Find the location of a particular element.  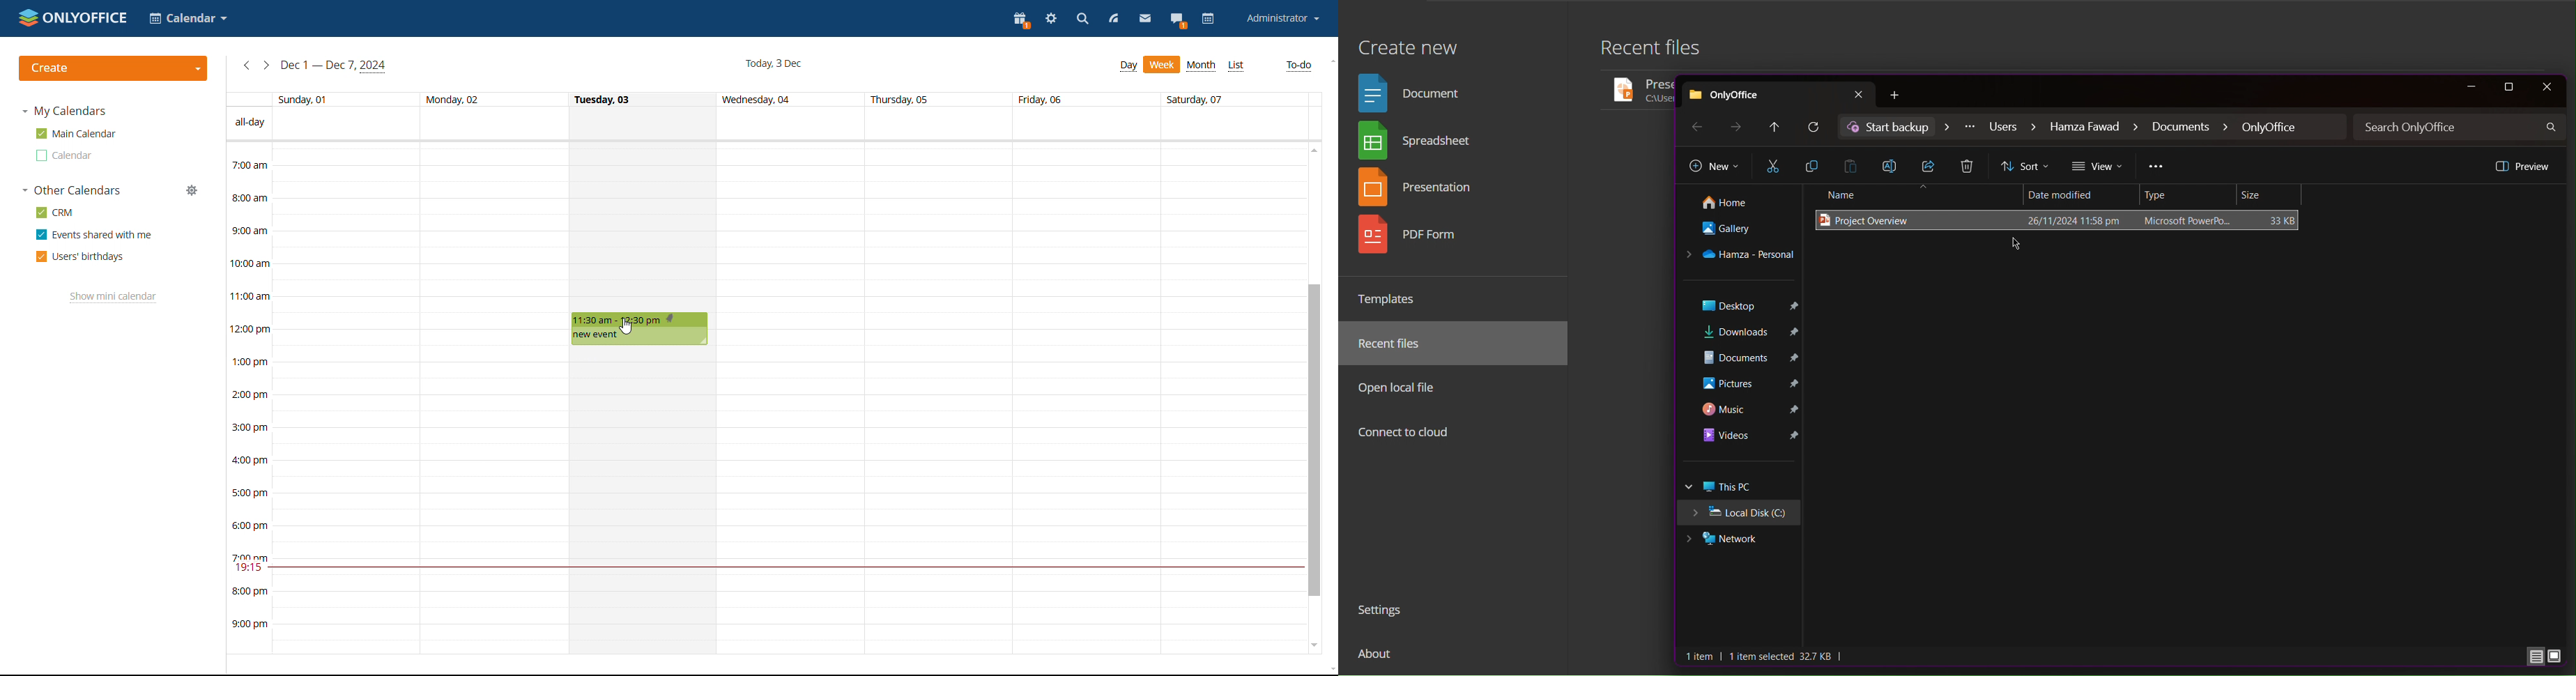

Main Calendar is located at coordinates (77, 133).